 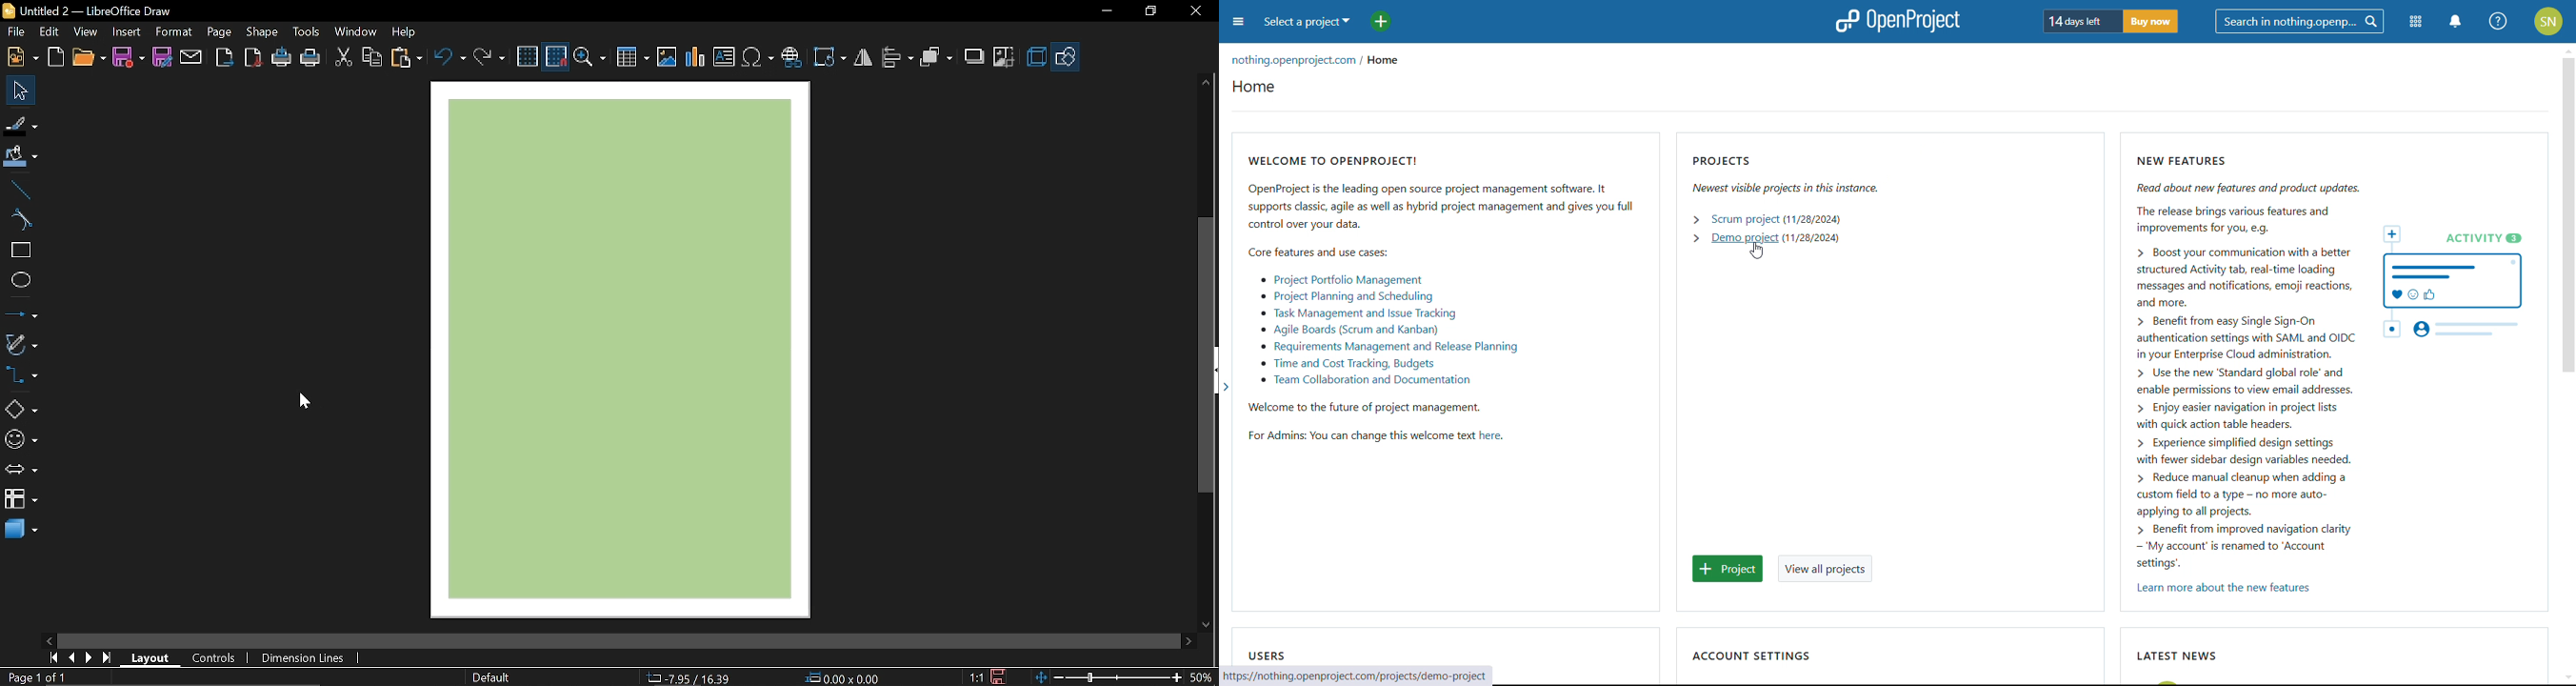 I want to click on Move up, so click(x=1208, y=82).